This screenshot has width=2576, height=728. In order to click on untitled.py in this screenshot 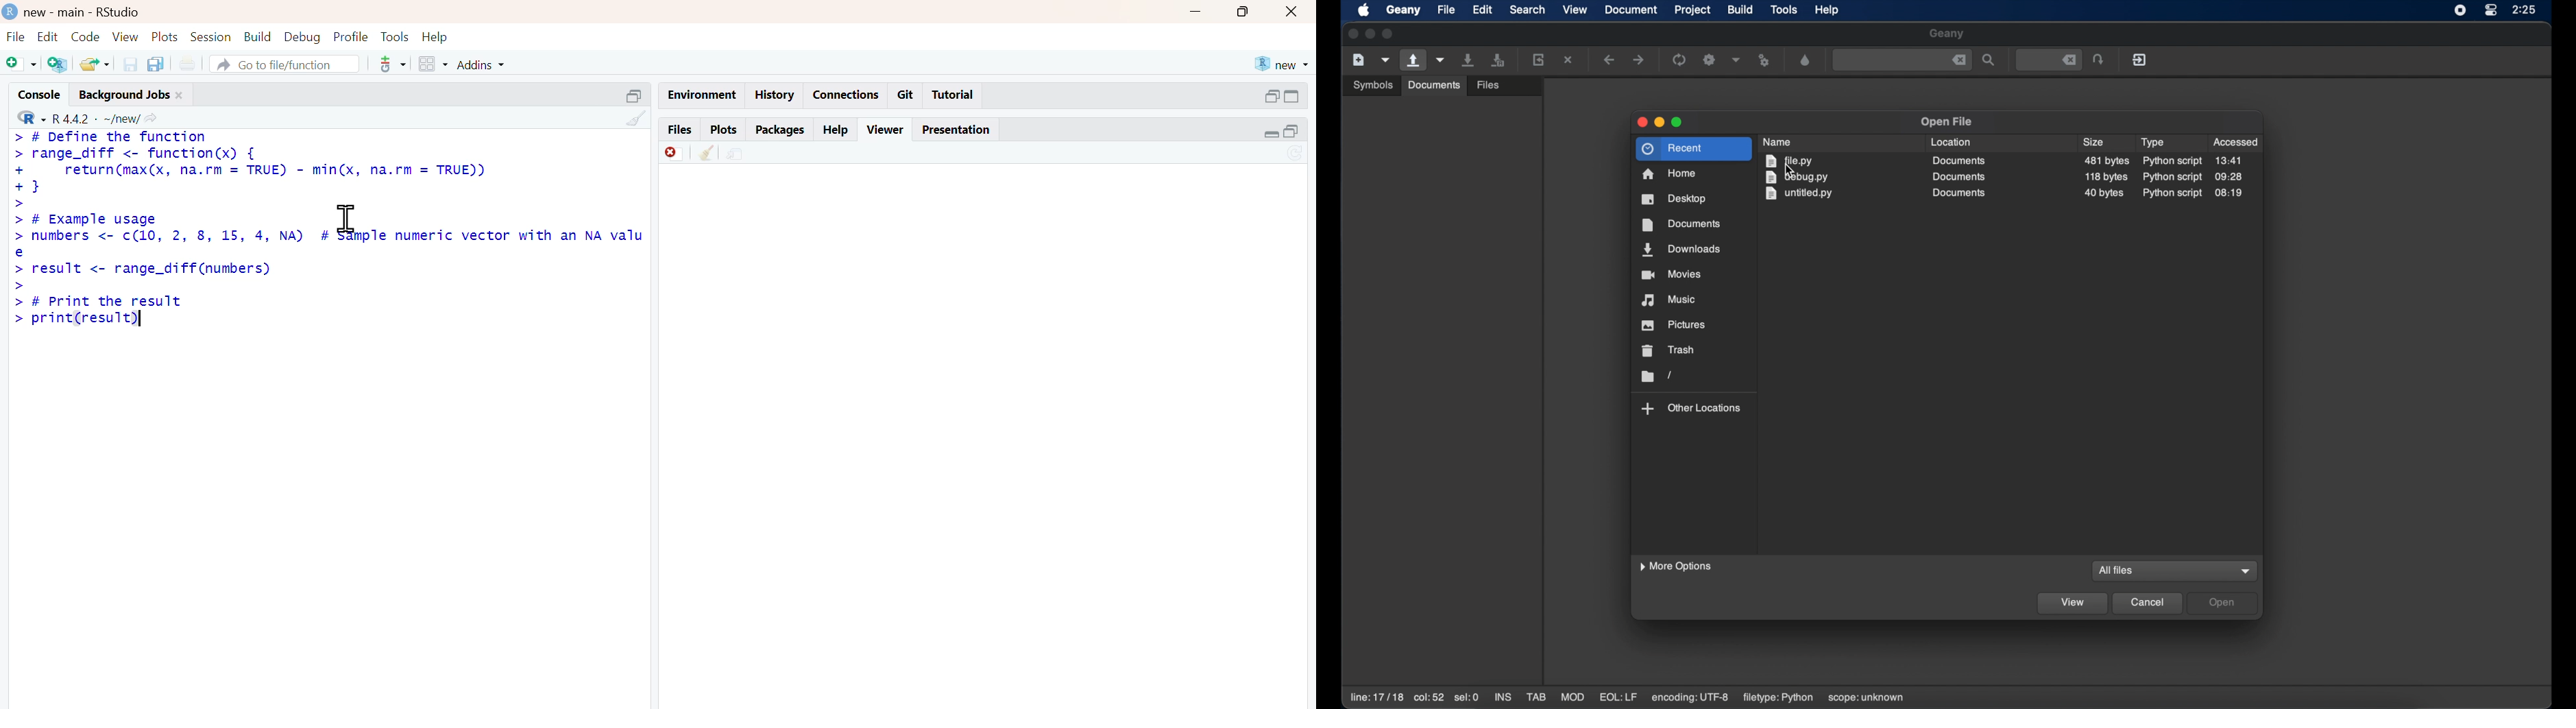, I will do `click(1799, 194)`.